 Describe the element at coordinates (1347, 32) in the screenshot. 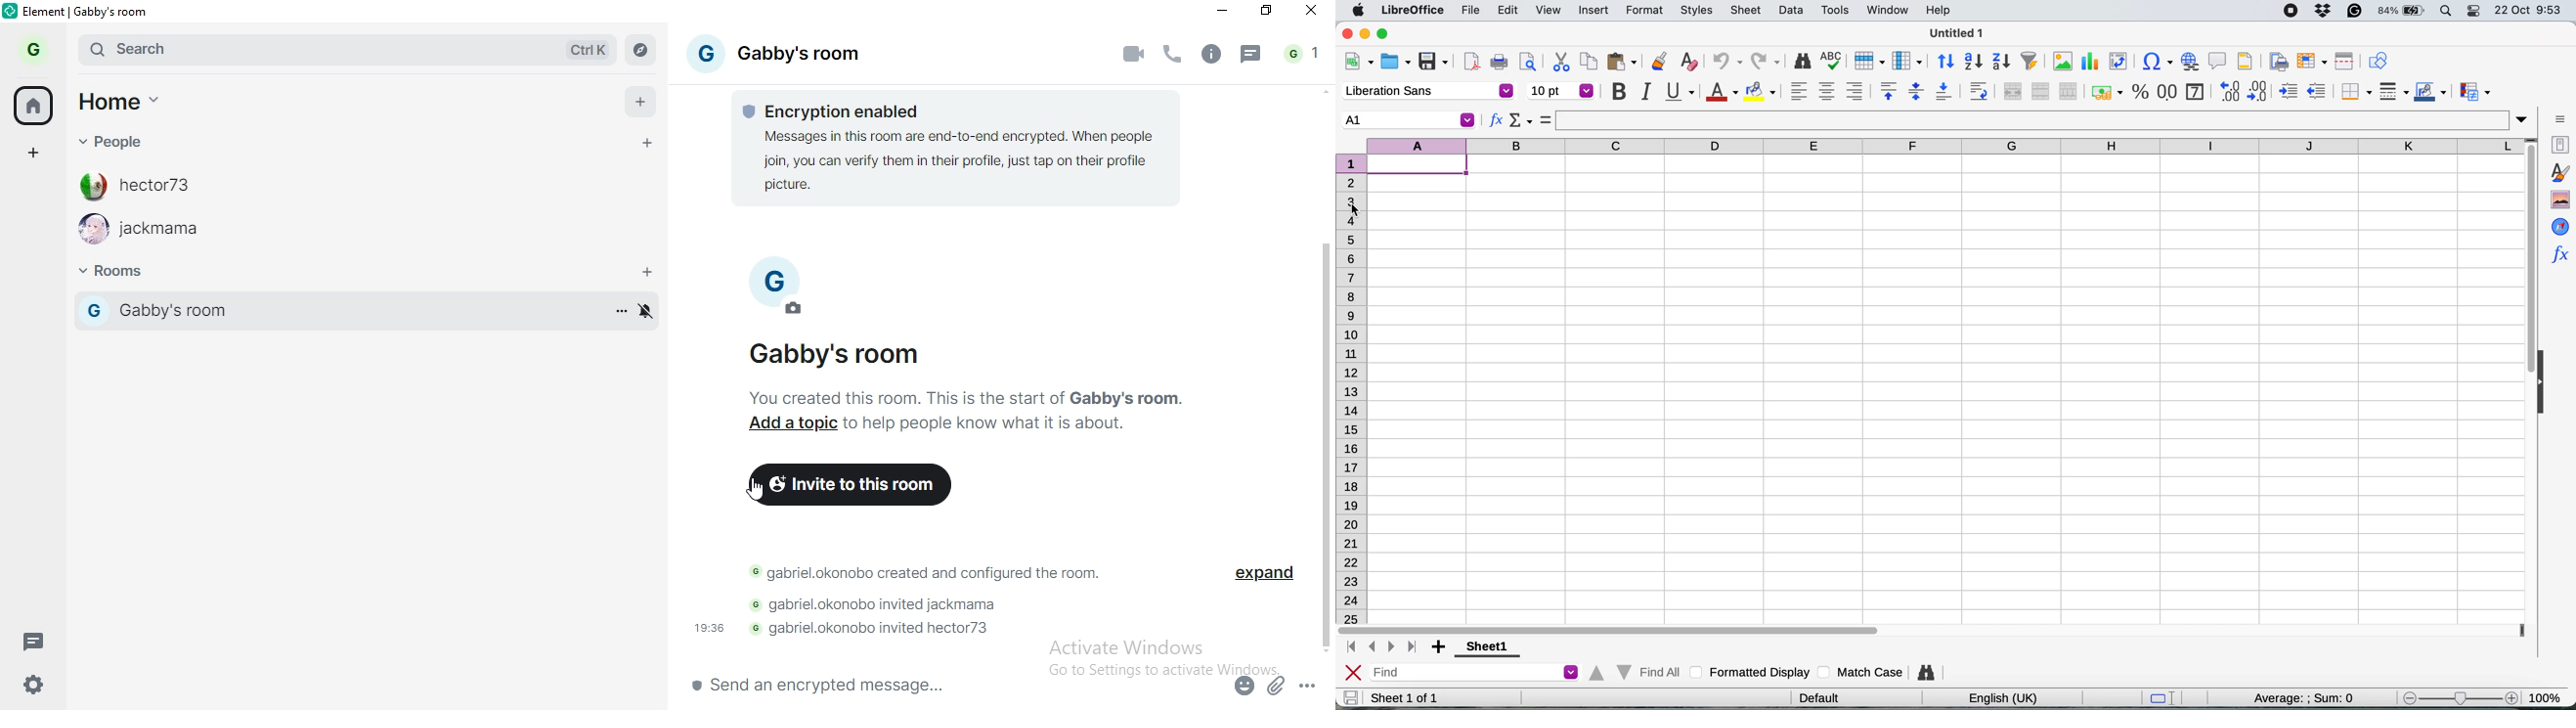

I see `close` at that location.